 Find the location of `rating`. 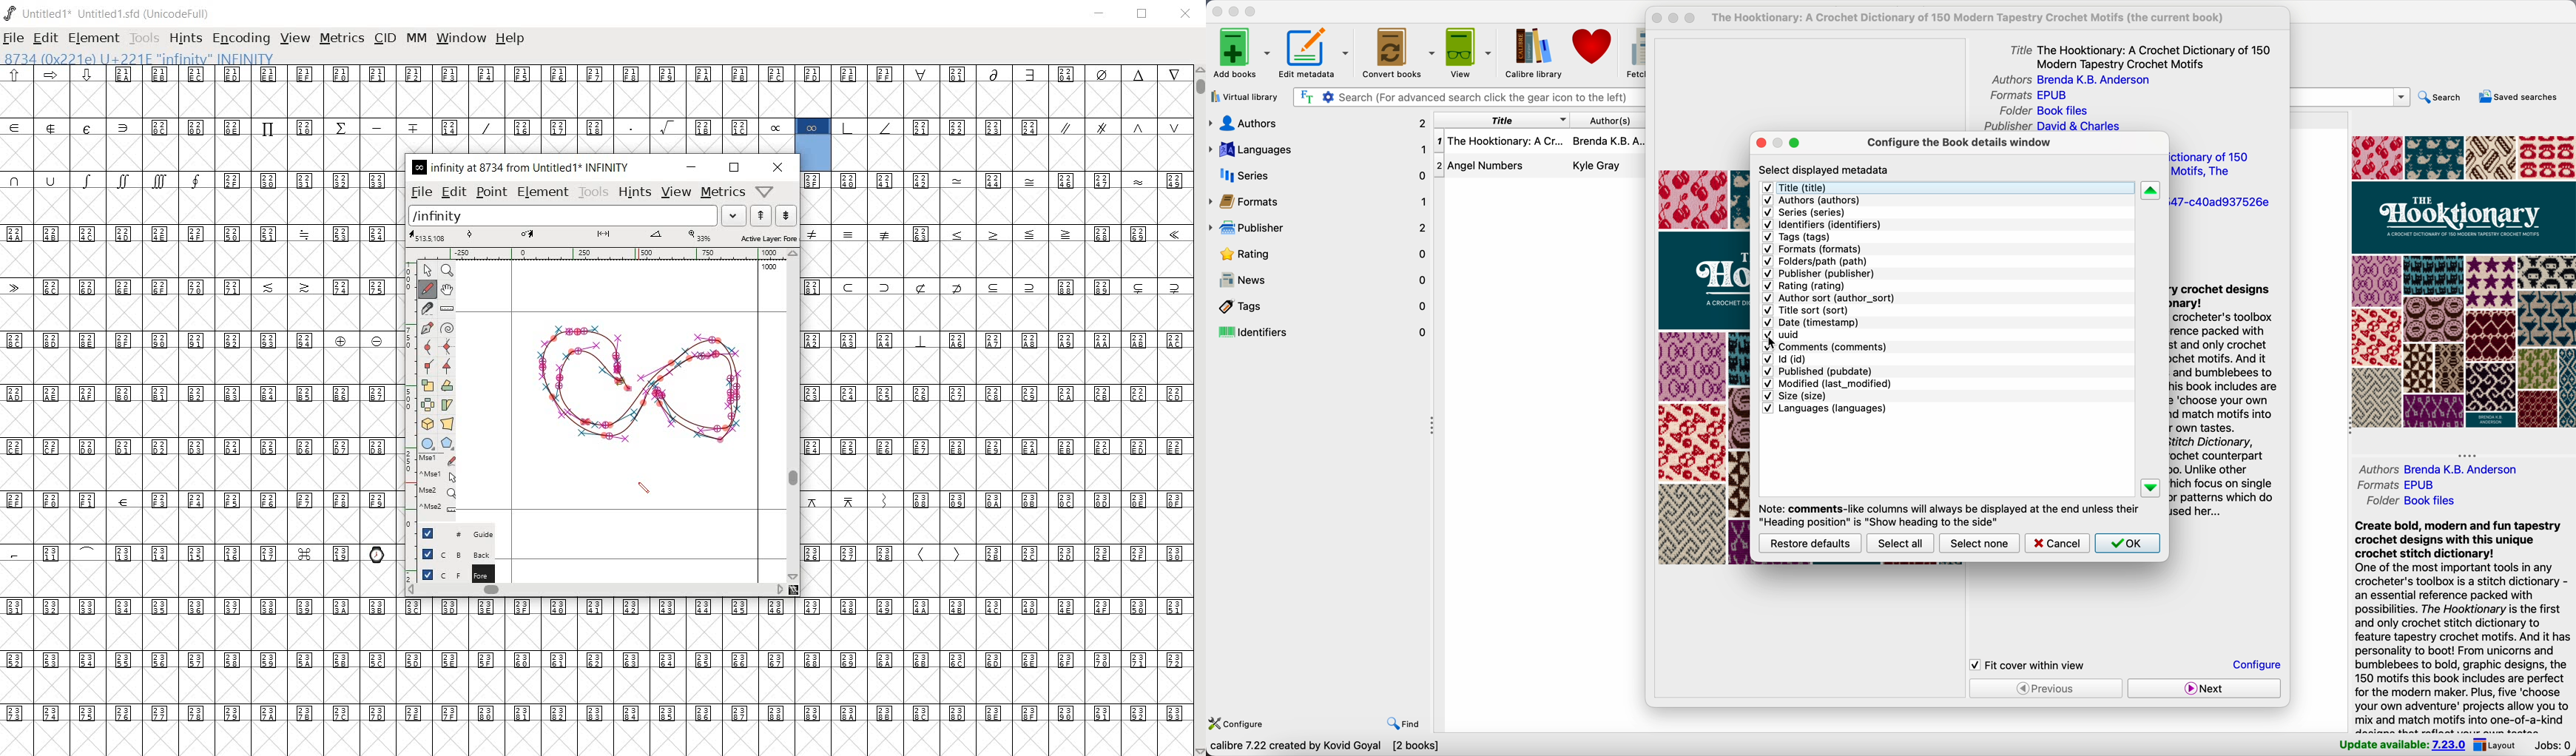

rating is located at coordinates (1805, 287).